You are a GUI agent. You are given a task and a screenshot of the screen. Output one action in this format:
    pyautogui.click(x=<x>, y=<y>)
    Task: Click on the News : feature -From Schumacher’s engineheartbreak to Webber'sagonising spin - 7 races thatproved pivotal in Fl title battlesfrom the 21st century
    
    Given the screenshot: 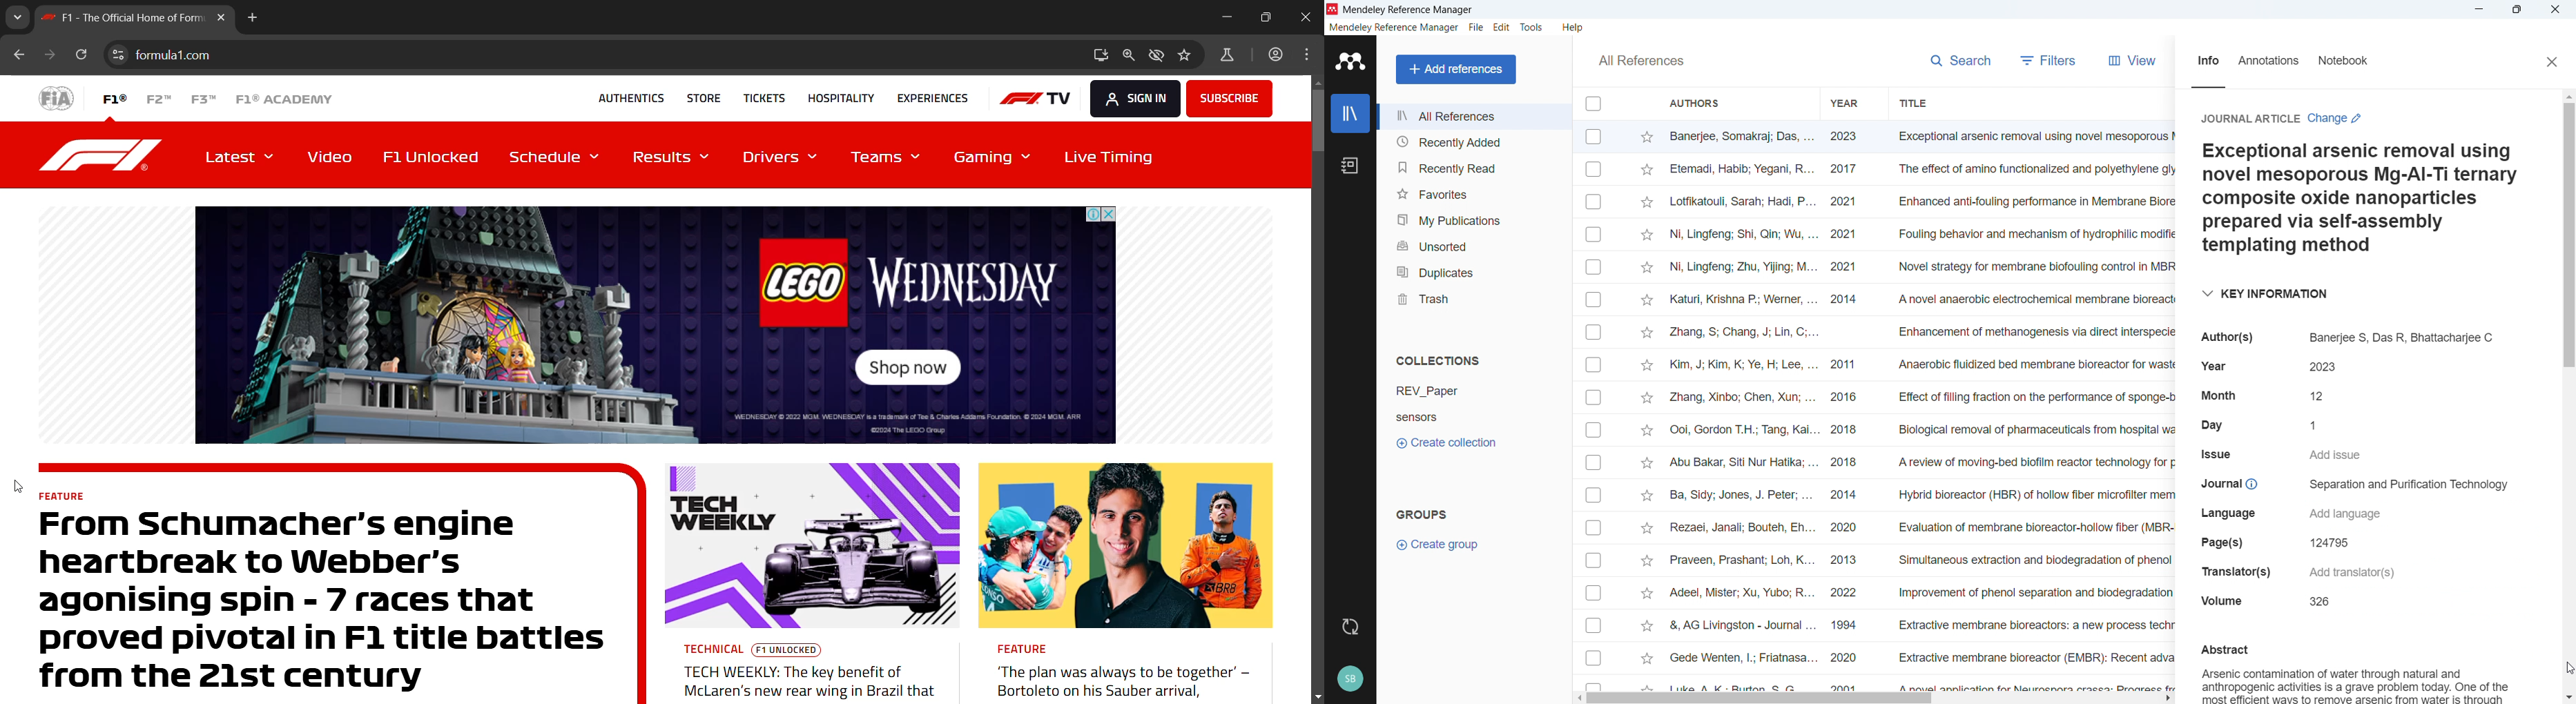 What is the action you would take?
    pyautogui.click(x=342, y=583)
    